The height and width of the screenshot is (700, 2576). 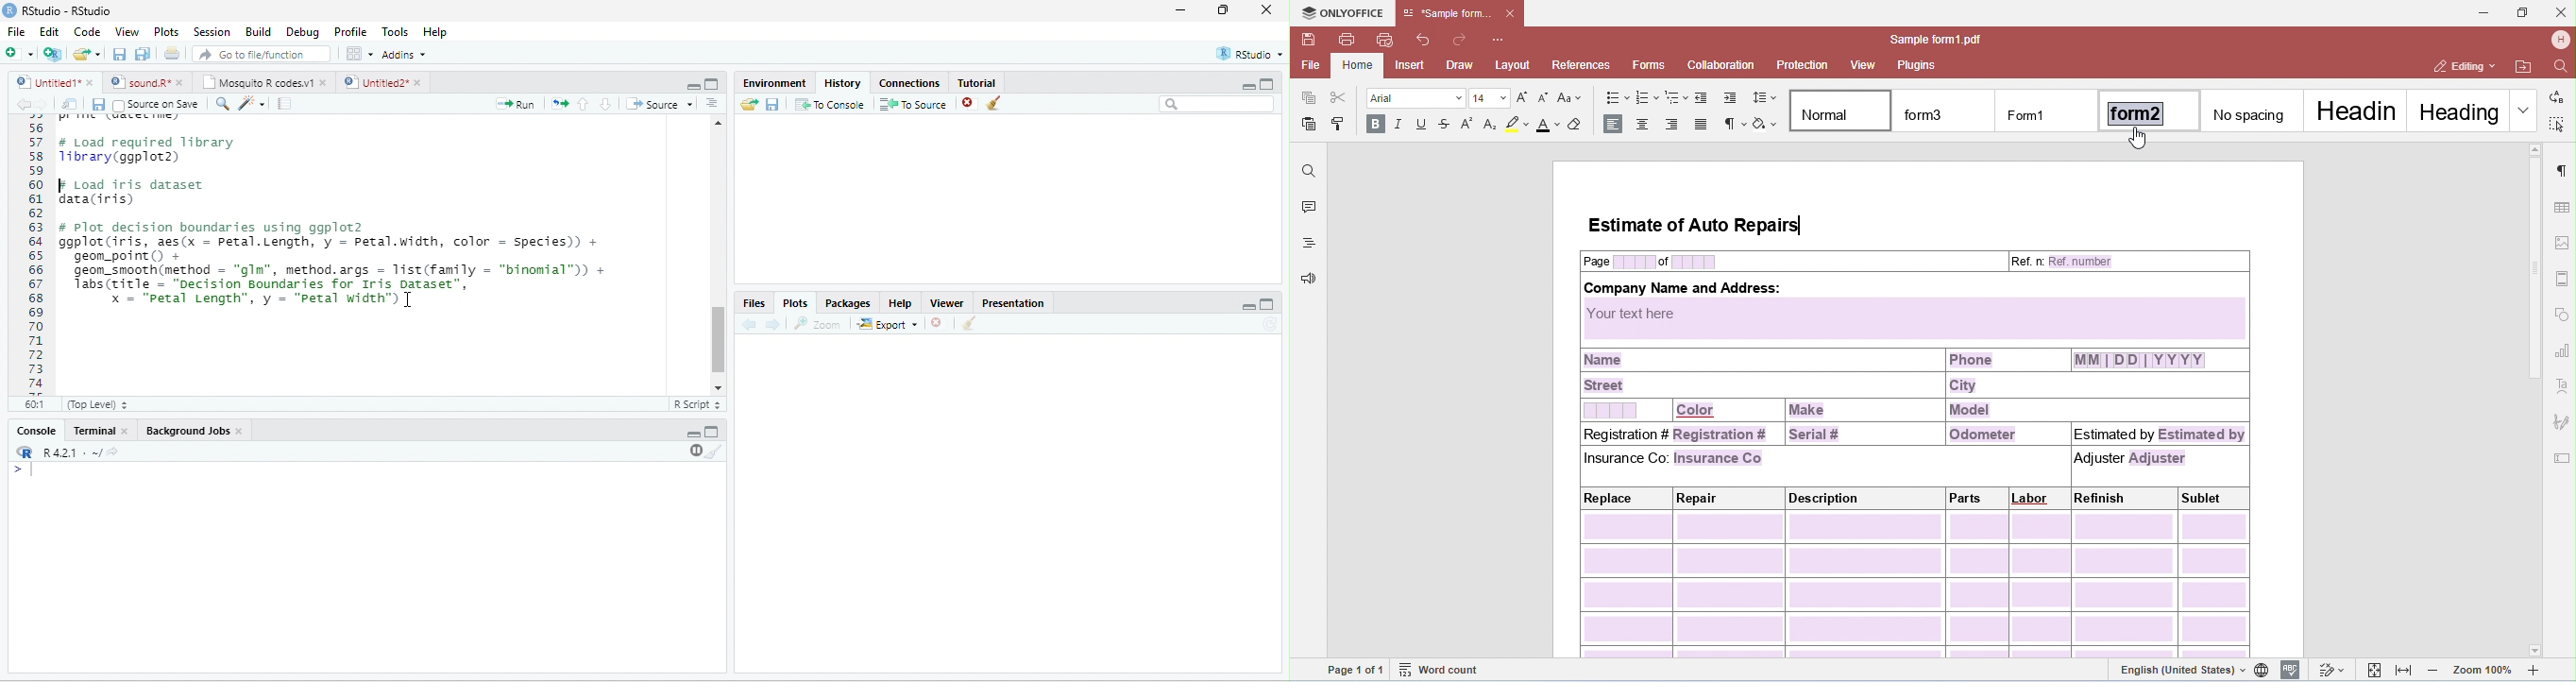 What do you see at coordinates (260, 32) in the screenshot?
I see `Build` at bounding box center [260, 32].